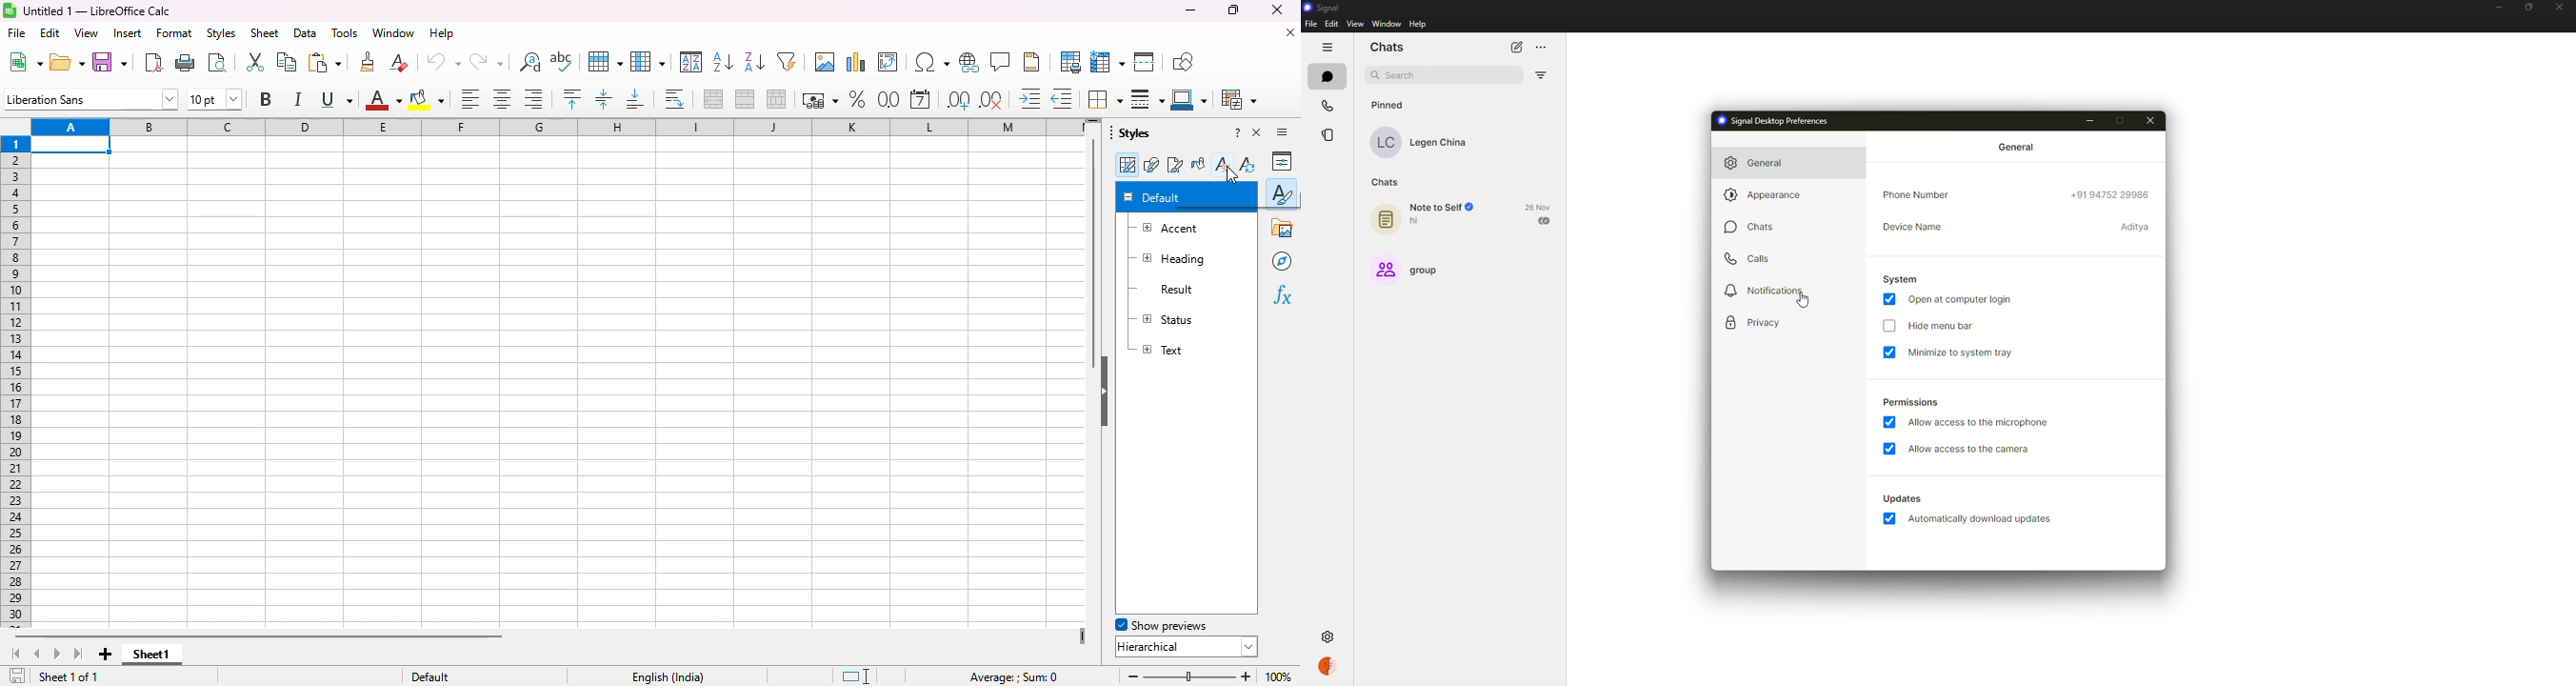 The image size is (2576, 700). What do you see at coordinates (1283, 161) in the screenshot?
I see `properties` at bounding box center [1283, 161].